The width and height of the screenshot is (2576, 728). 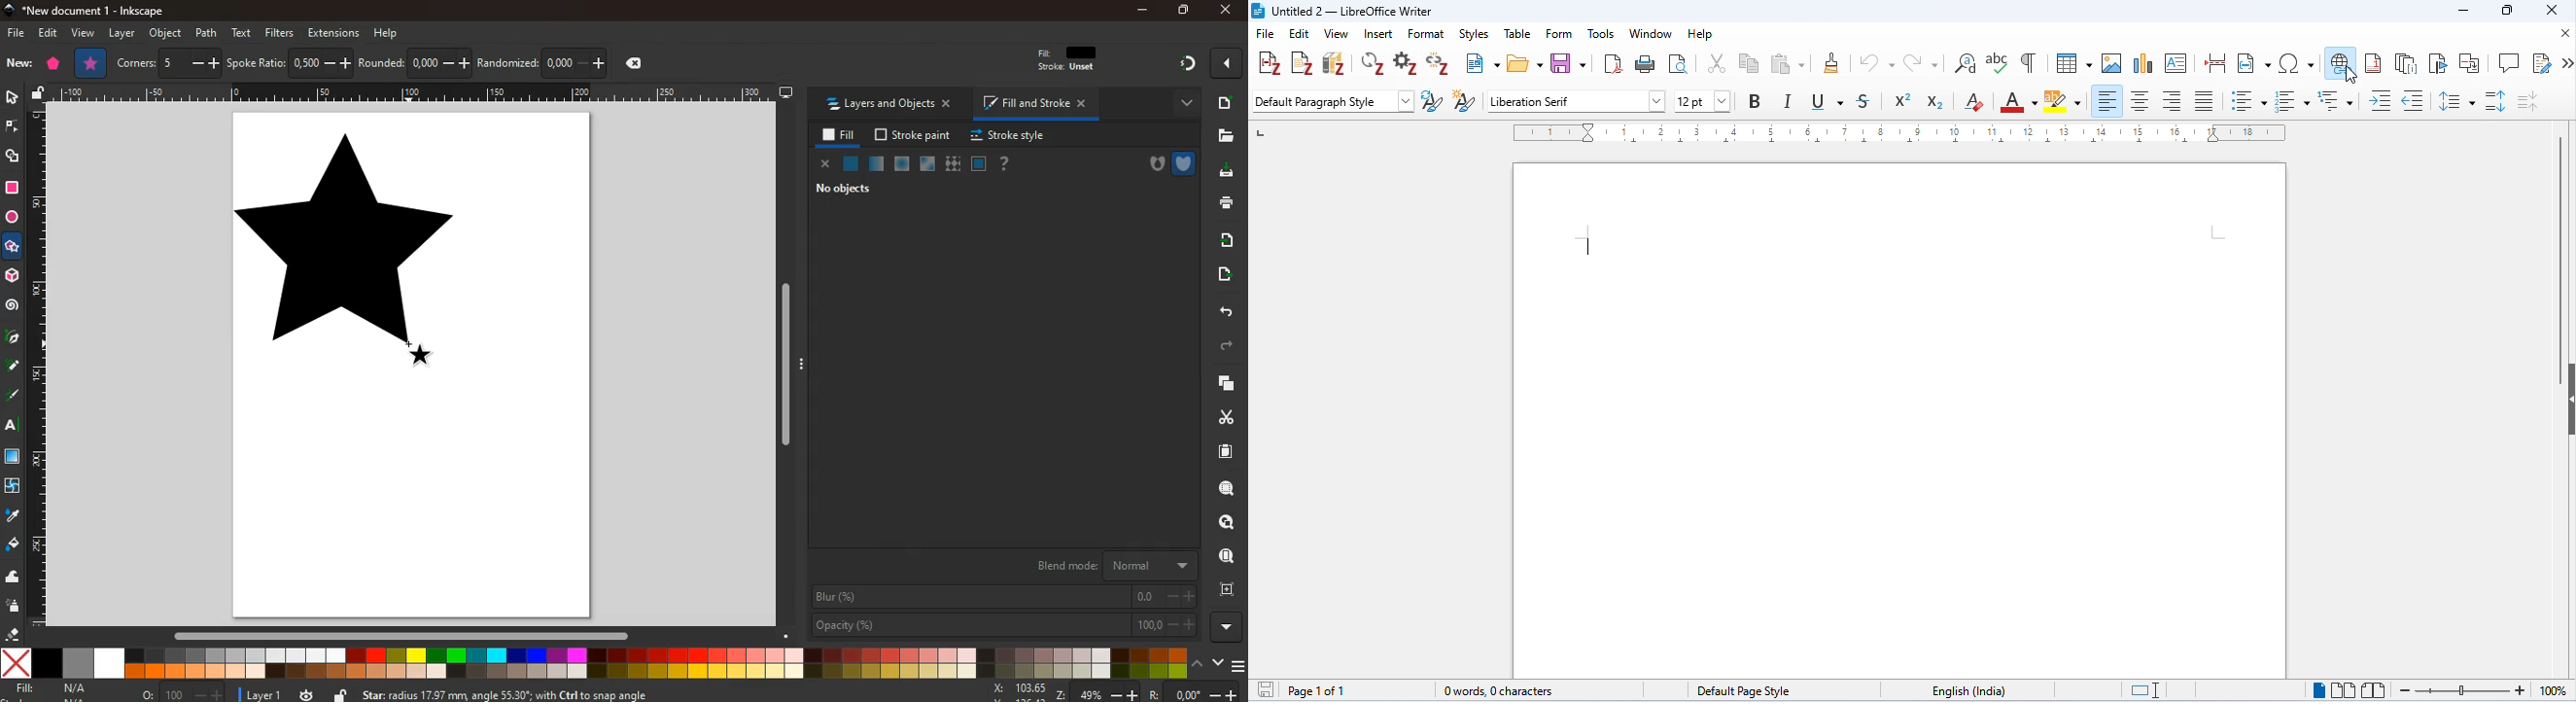 What do you see at coordinates (11, 247) in the screenshot?
I see `star` at bounding box center [11, 247].